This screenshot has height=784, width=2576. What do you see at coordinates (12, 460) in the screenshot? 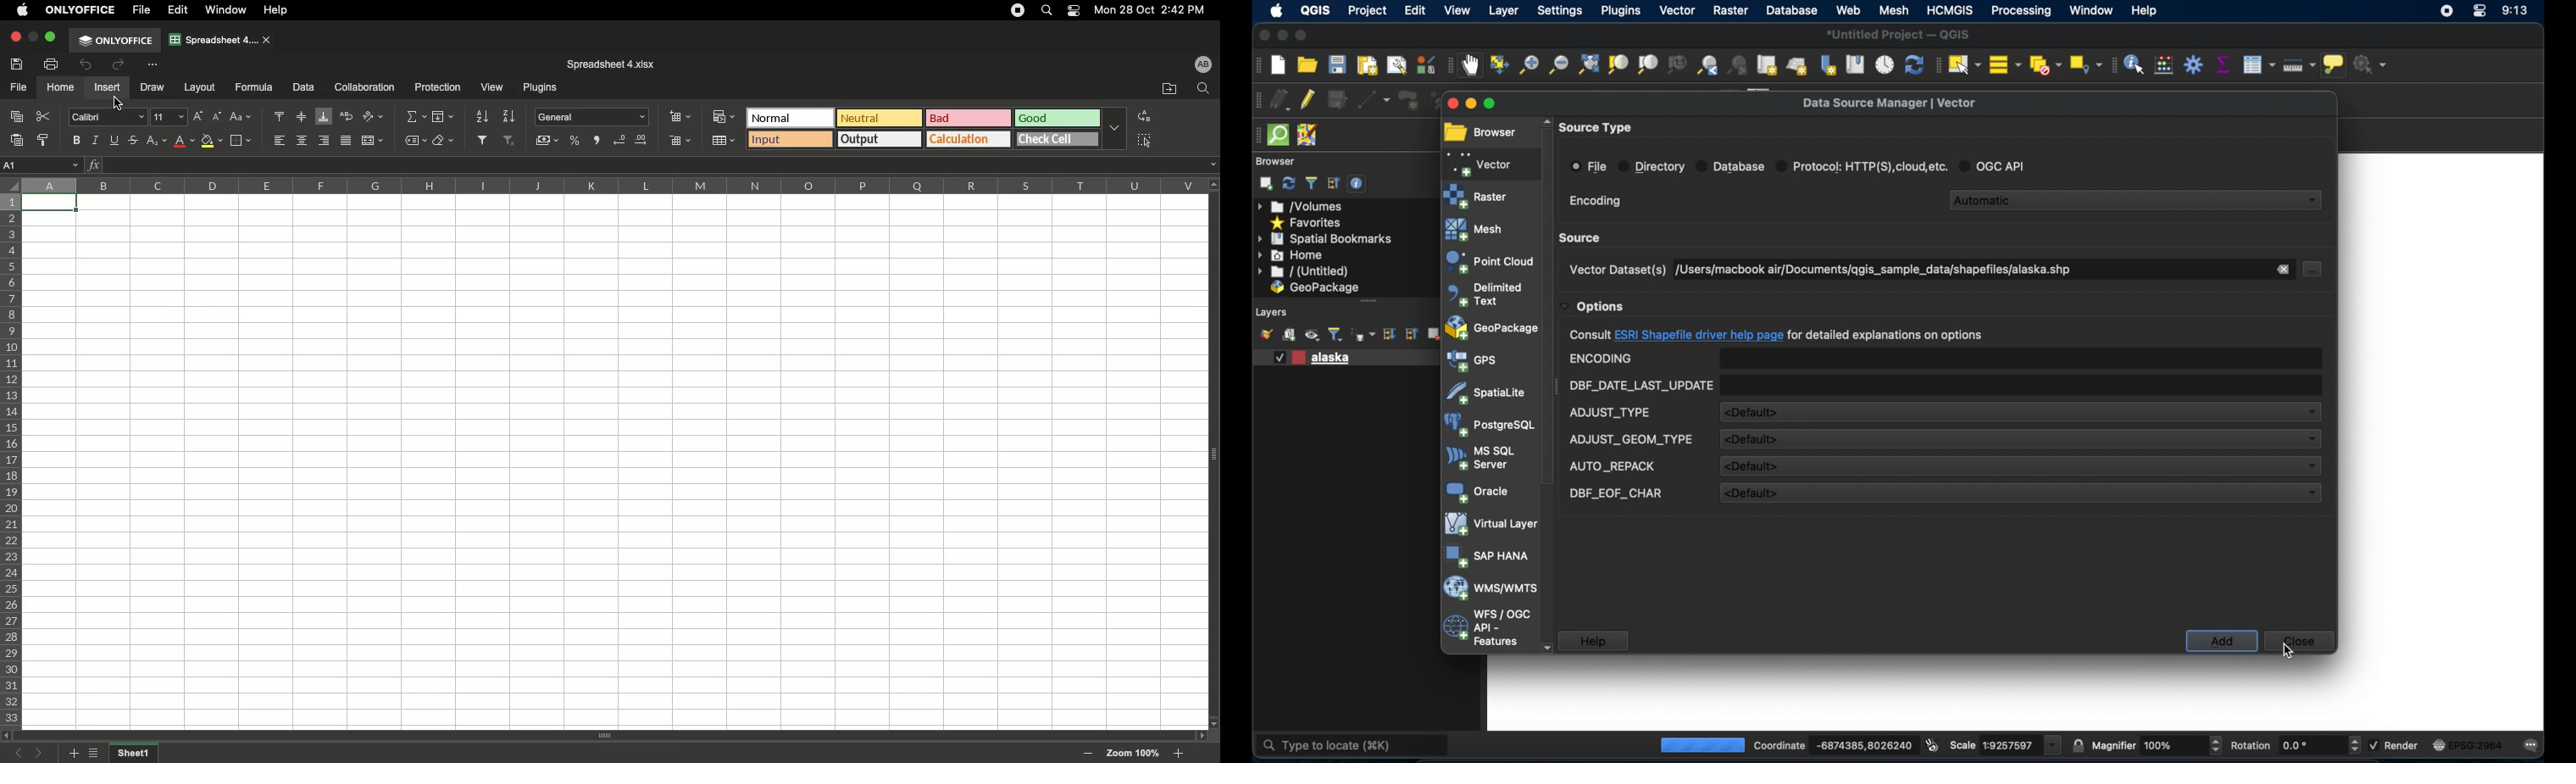
I see `Row` at bounding box center [12, 460].